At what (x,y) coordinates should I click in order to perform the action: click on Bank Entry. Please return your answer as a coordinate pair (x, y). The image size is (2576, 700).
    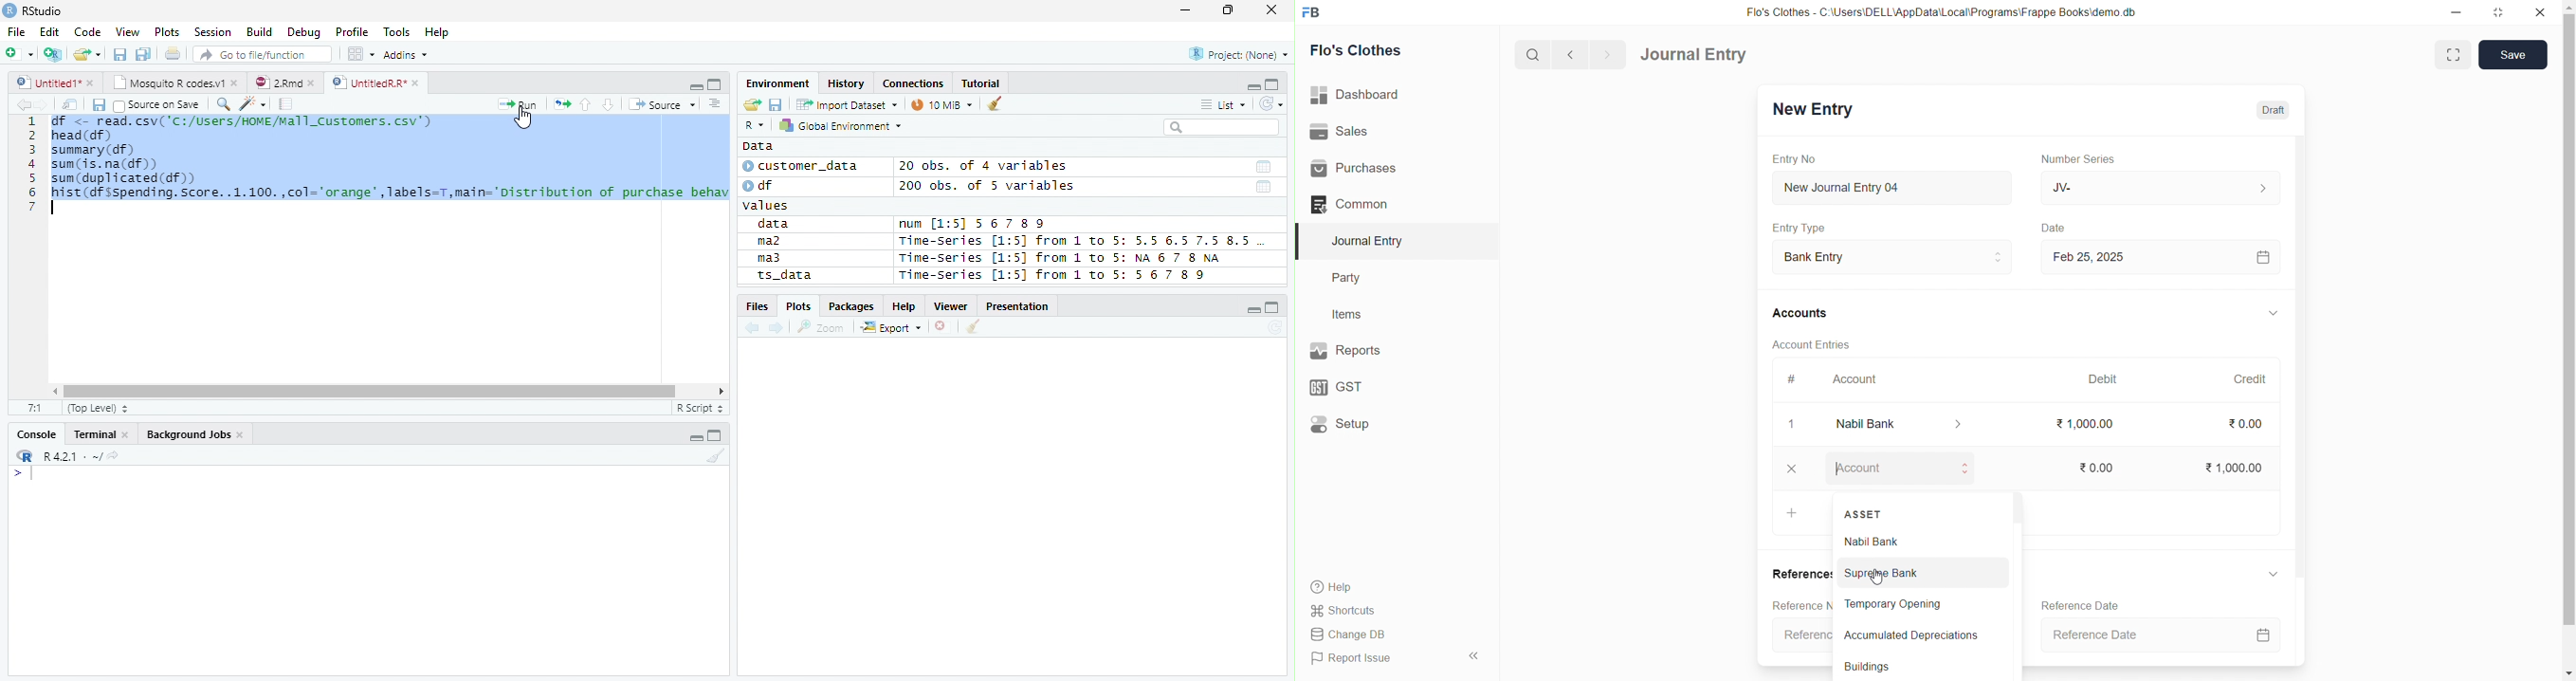
    Looking at the image, I should click on (1898, 258).